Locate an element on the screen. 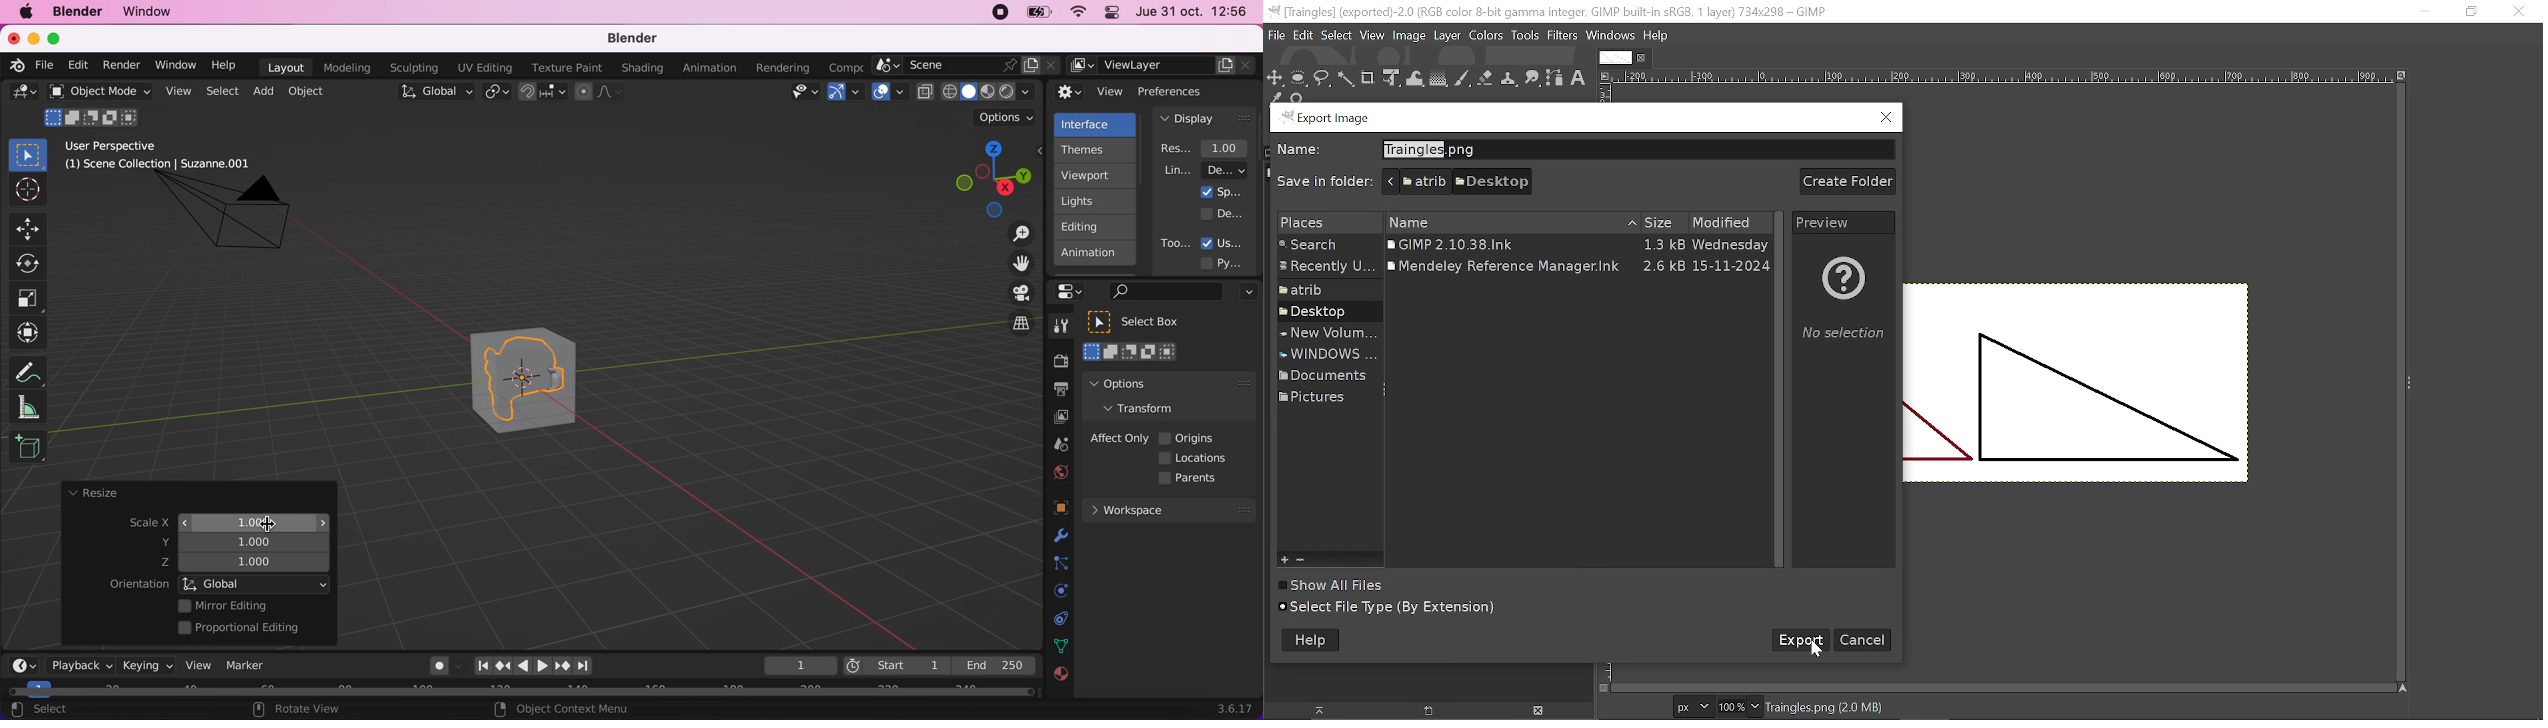  edit is located at coordinates (75, 65).